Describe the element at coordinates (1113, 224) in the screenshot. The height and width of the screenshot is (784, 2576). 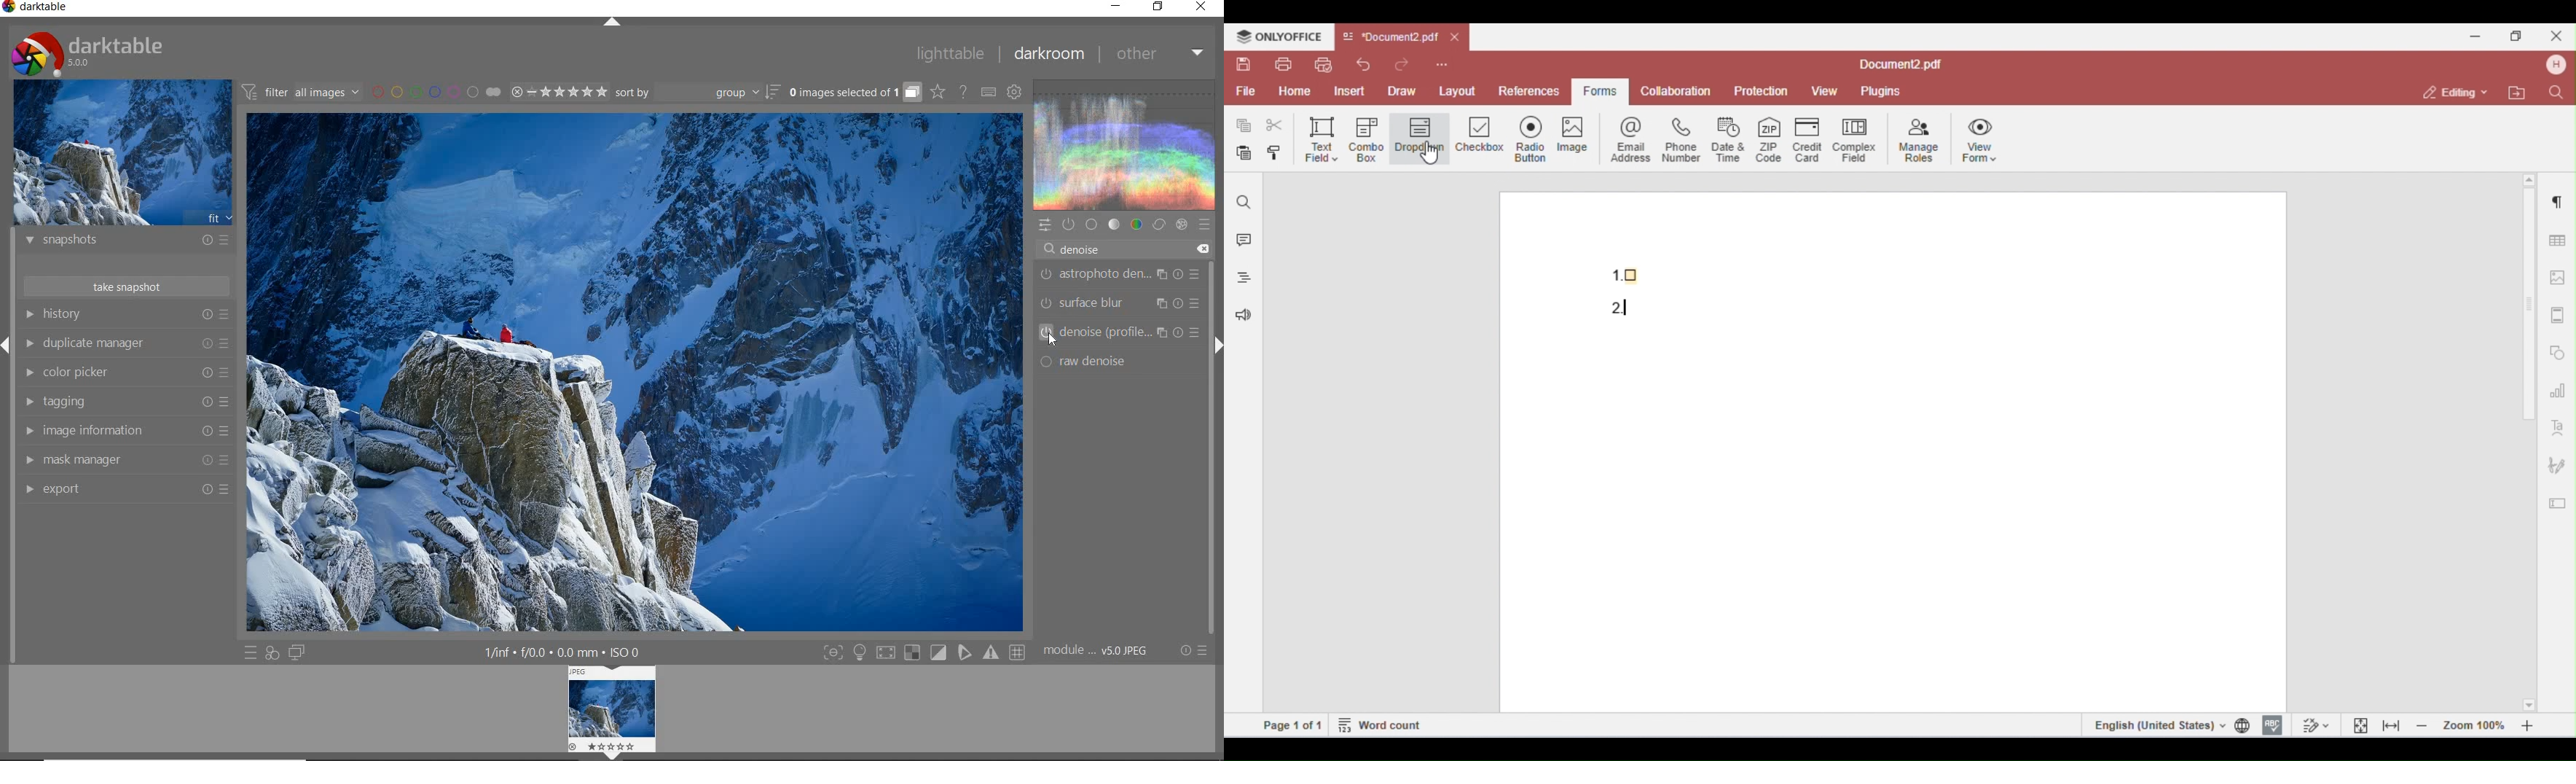
I see `tone` at that location.